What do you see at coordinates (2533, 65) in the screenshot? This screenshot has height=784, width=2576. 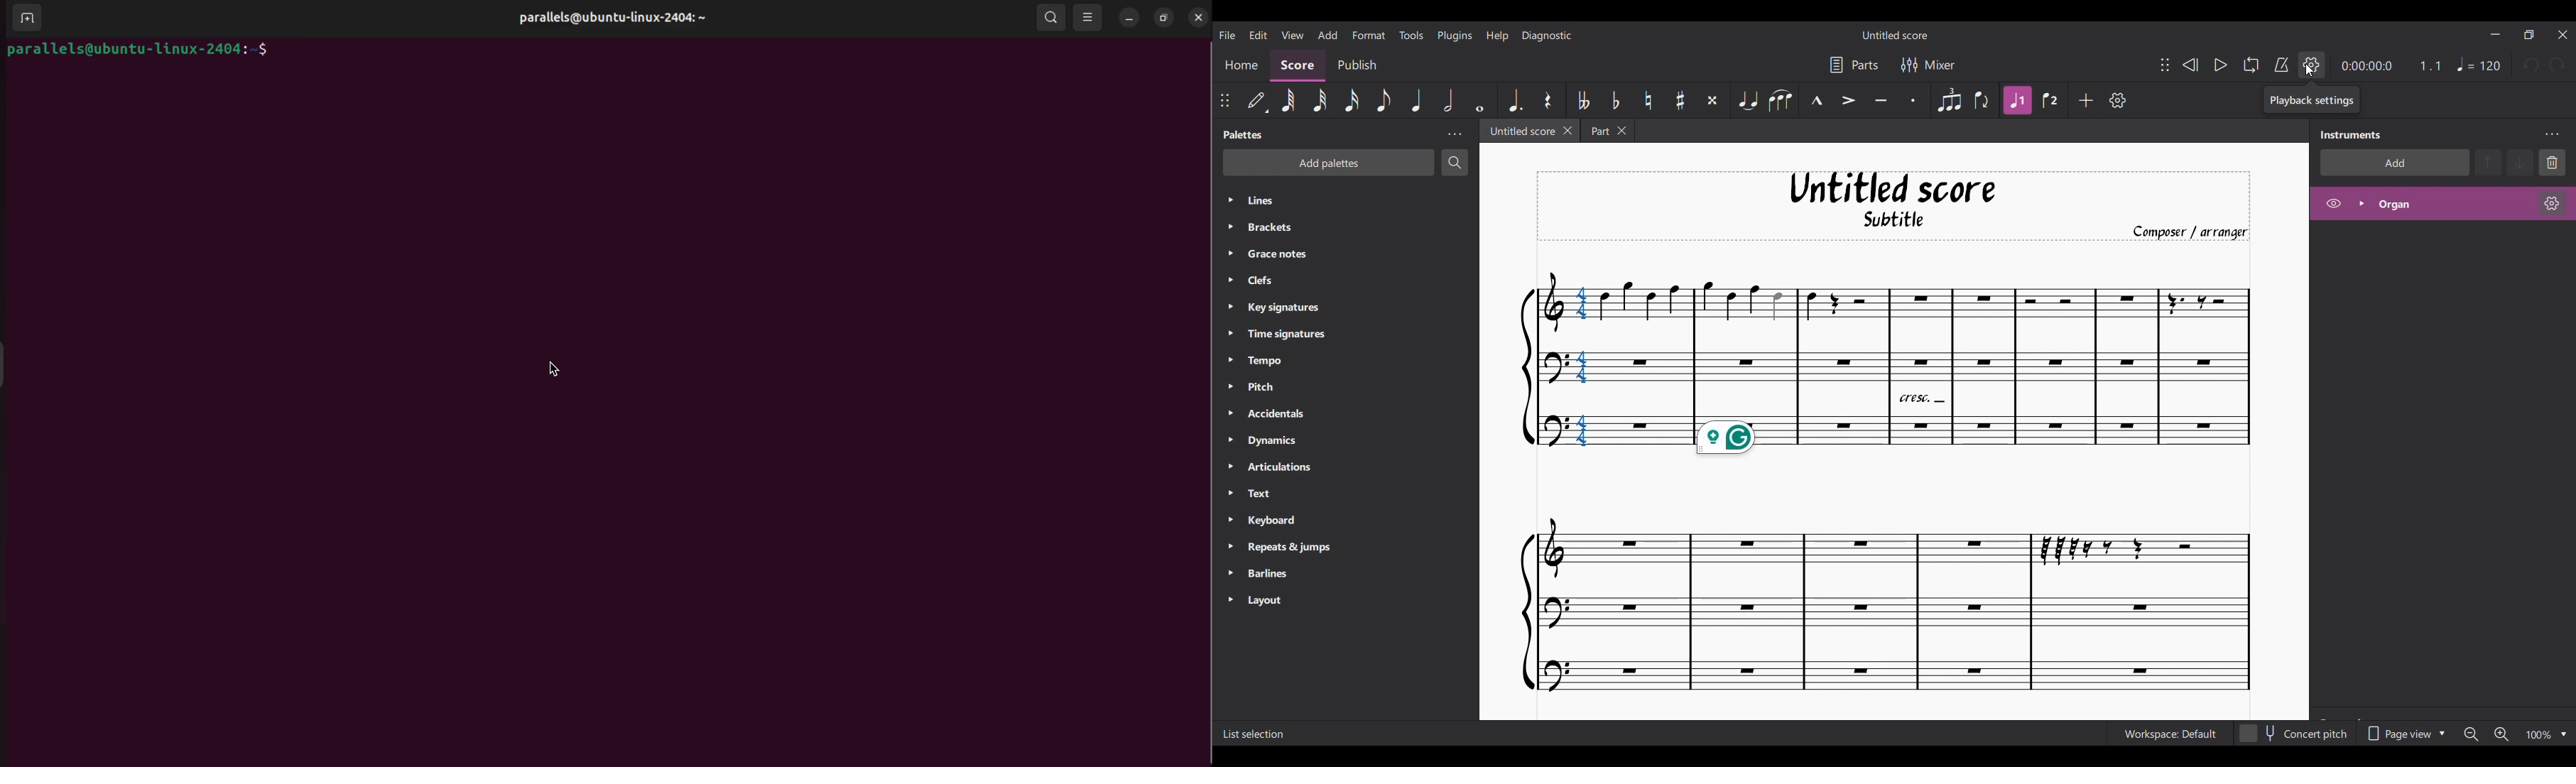 I see `Undo` at bounding box center [2533, 65].